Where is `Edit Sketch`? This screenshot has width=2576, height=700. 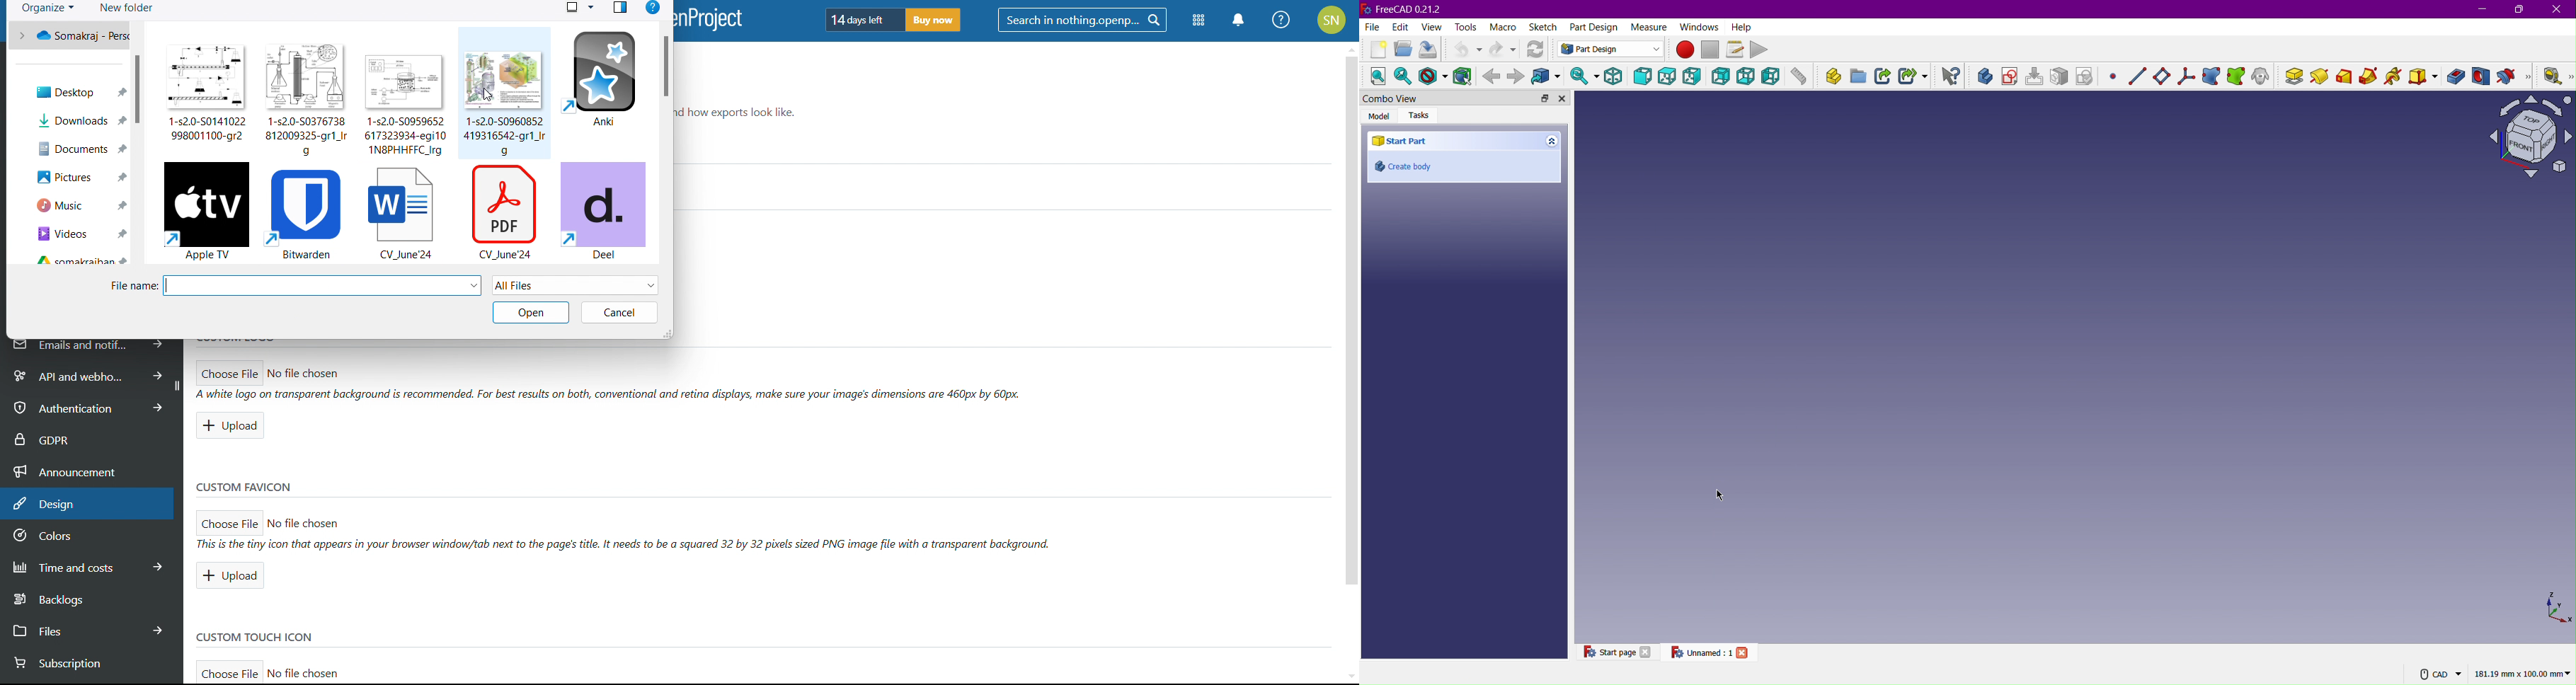
Edit Sketch is located at coordinates (2036, 75).